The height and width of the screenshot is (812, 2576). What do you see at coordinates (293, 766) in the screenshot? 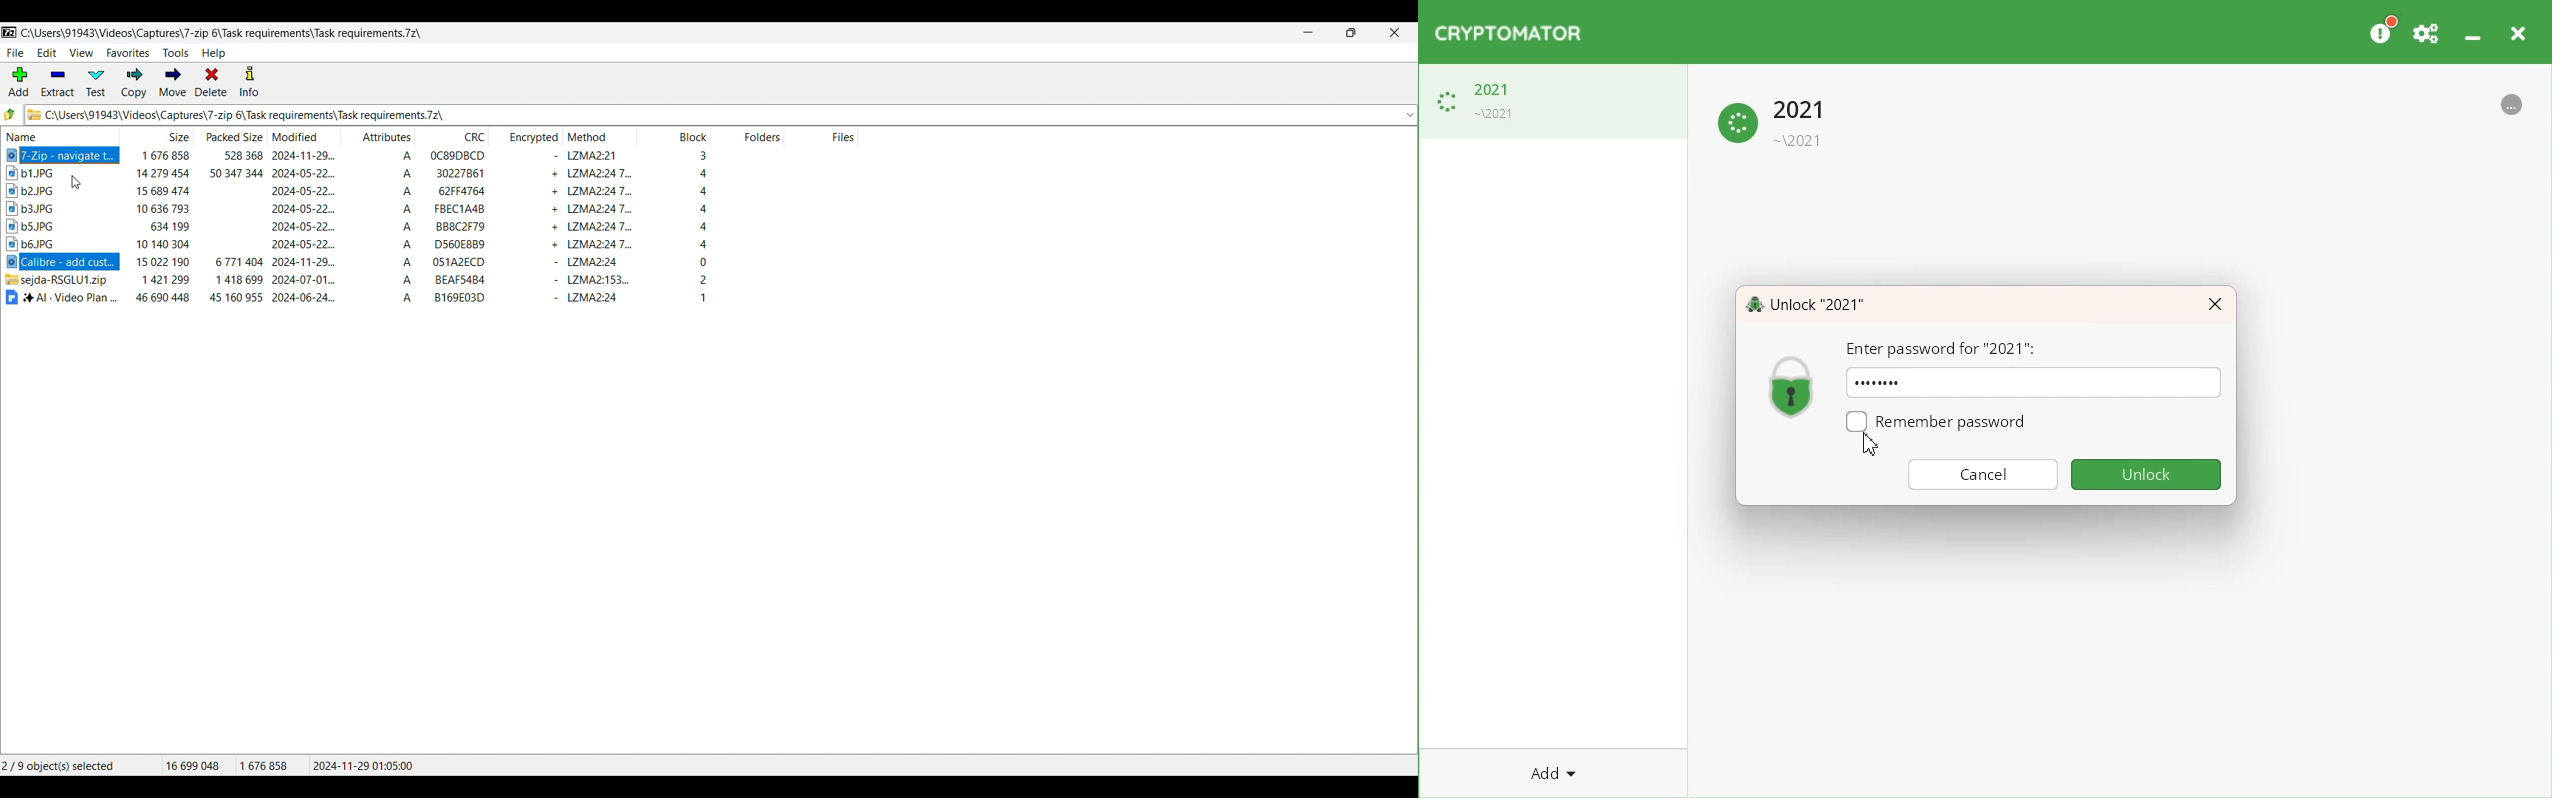
I see `Details of selected files` at bounding box center [293, 766].